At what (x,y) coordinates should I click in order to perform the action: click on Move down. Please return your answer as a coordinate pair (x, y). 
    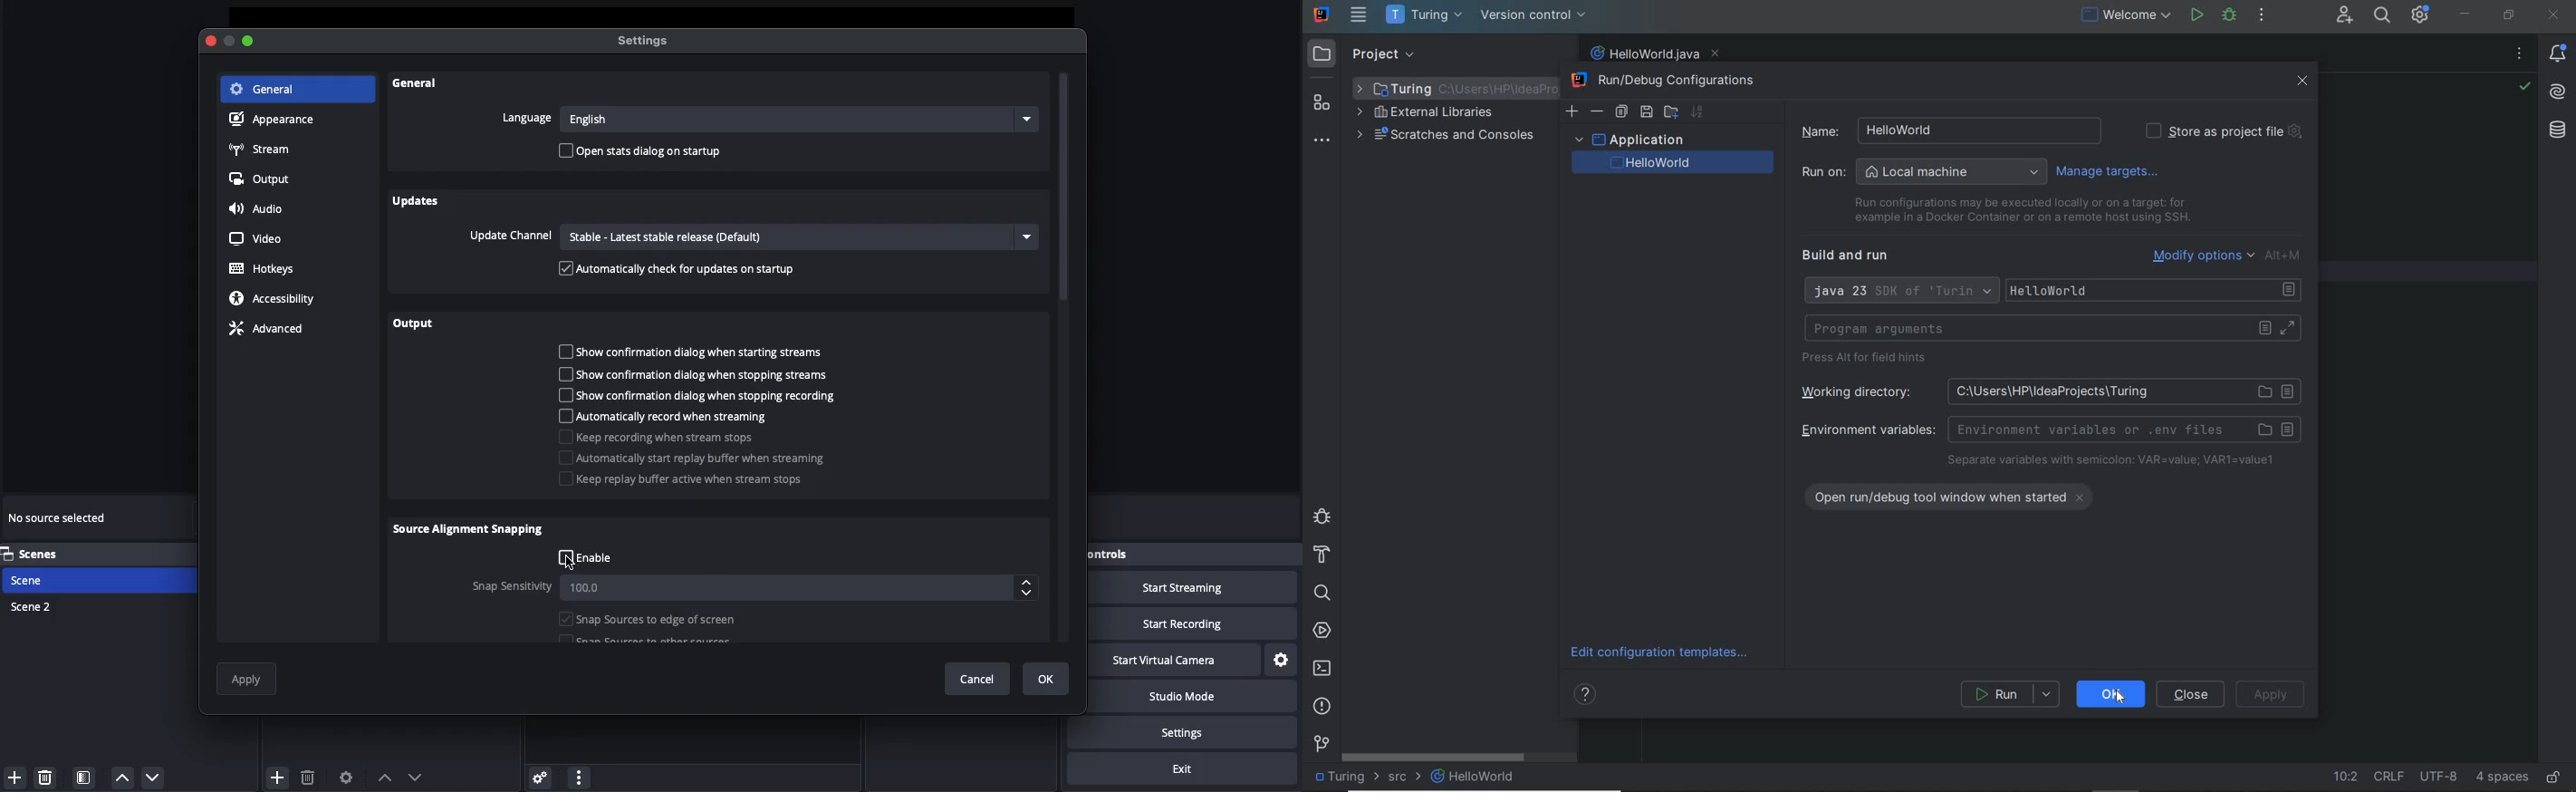
    Looking at the image, I should click on (152, 777).